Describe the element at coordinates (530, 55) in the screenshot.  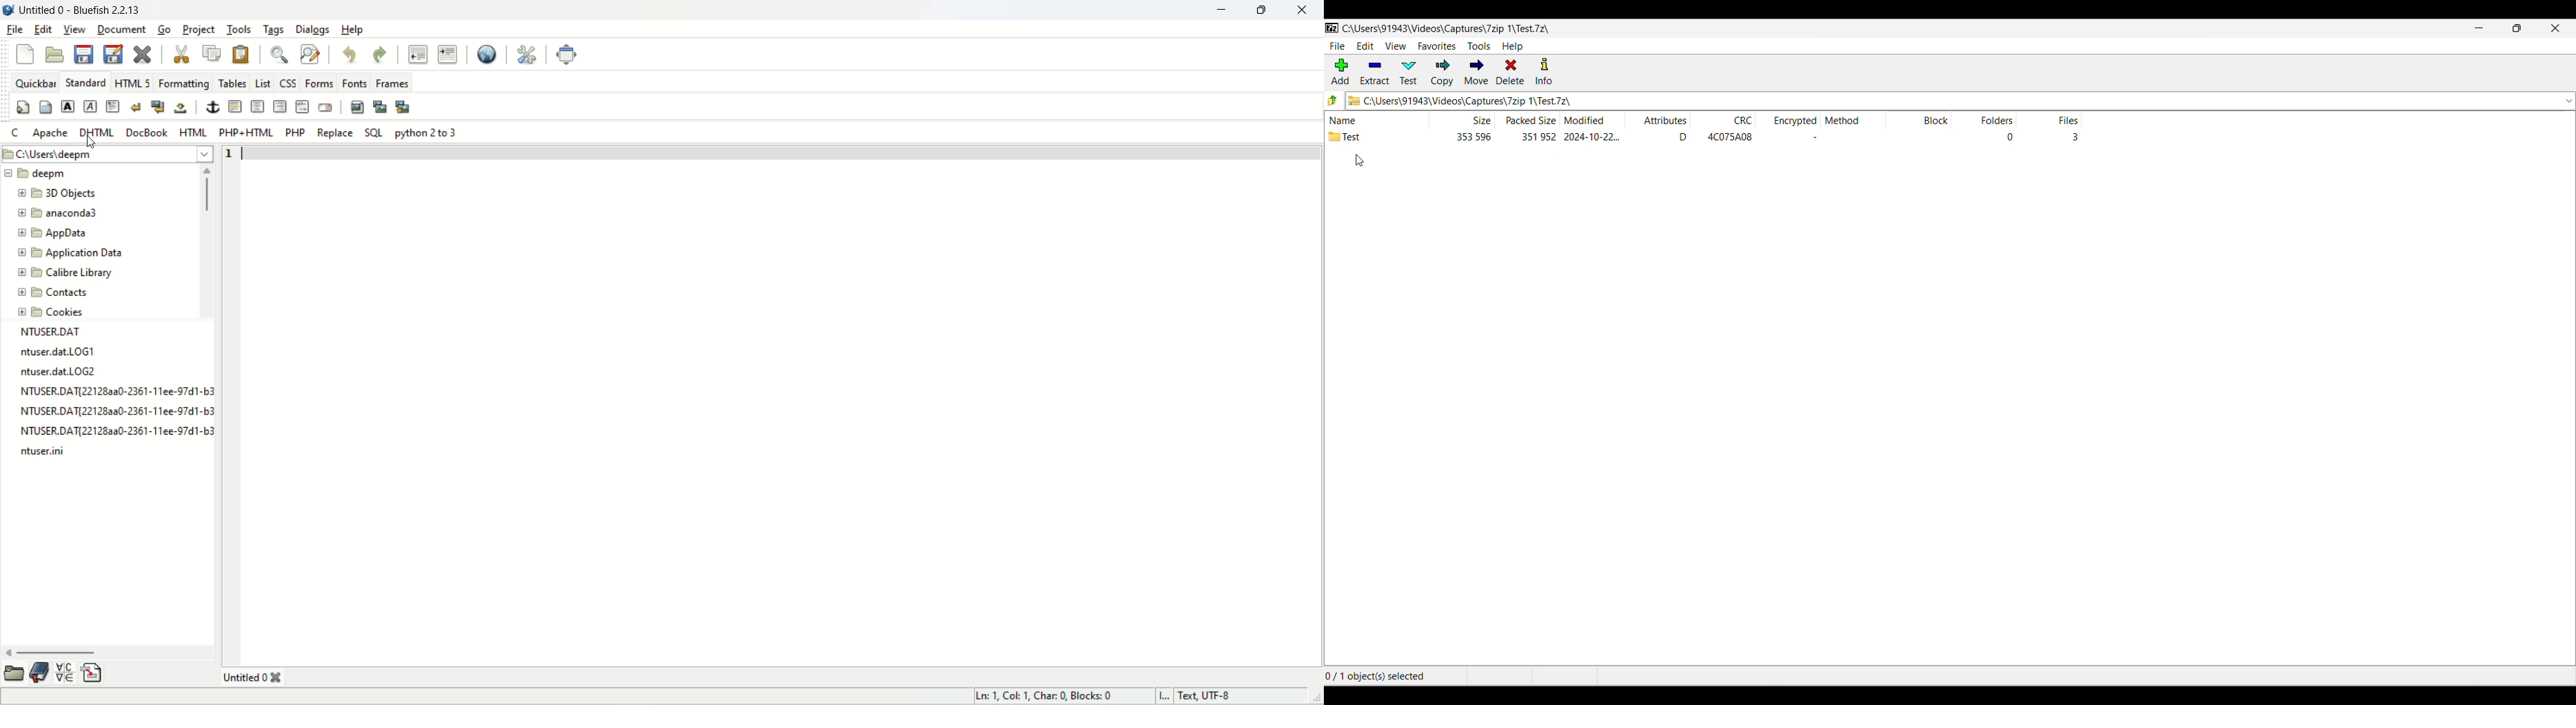
I see `edit references` at that location.